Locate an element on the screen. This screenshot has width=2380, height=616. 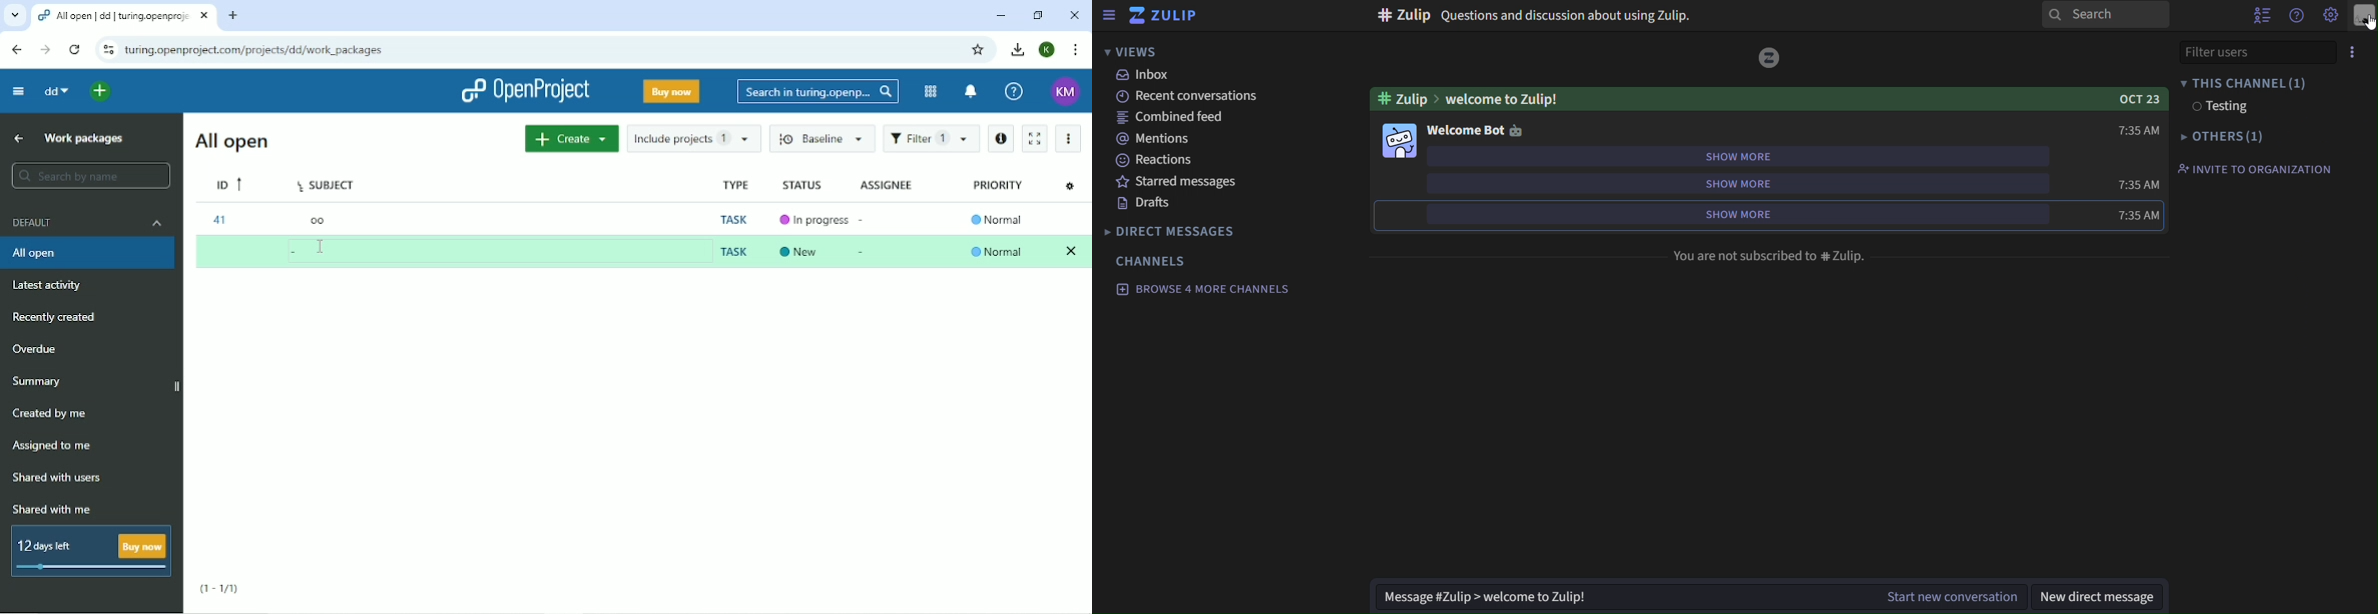
Reload this page is located at coordinates (76, 49).